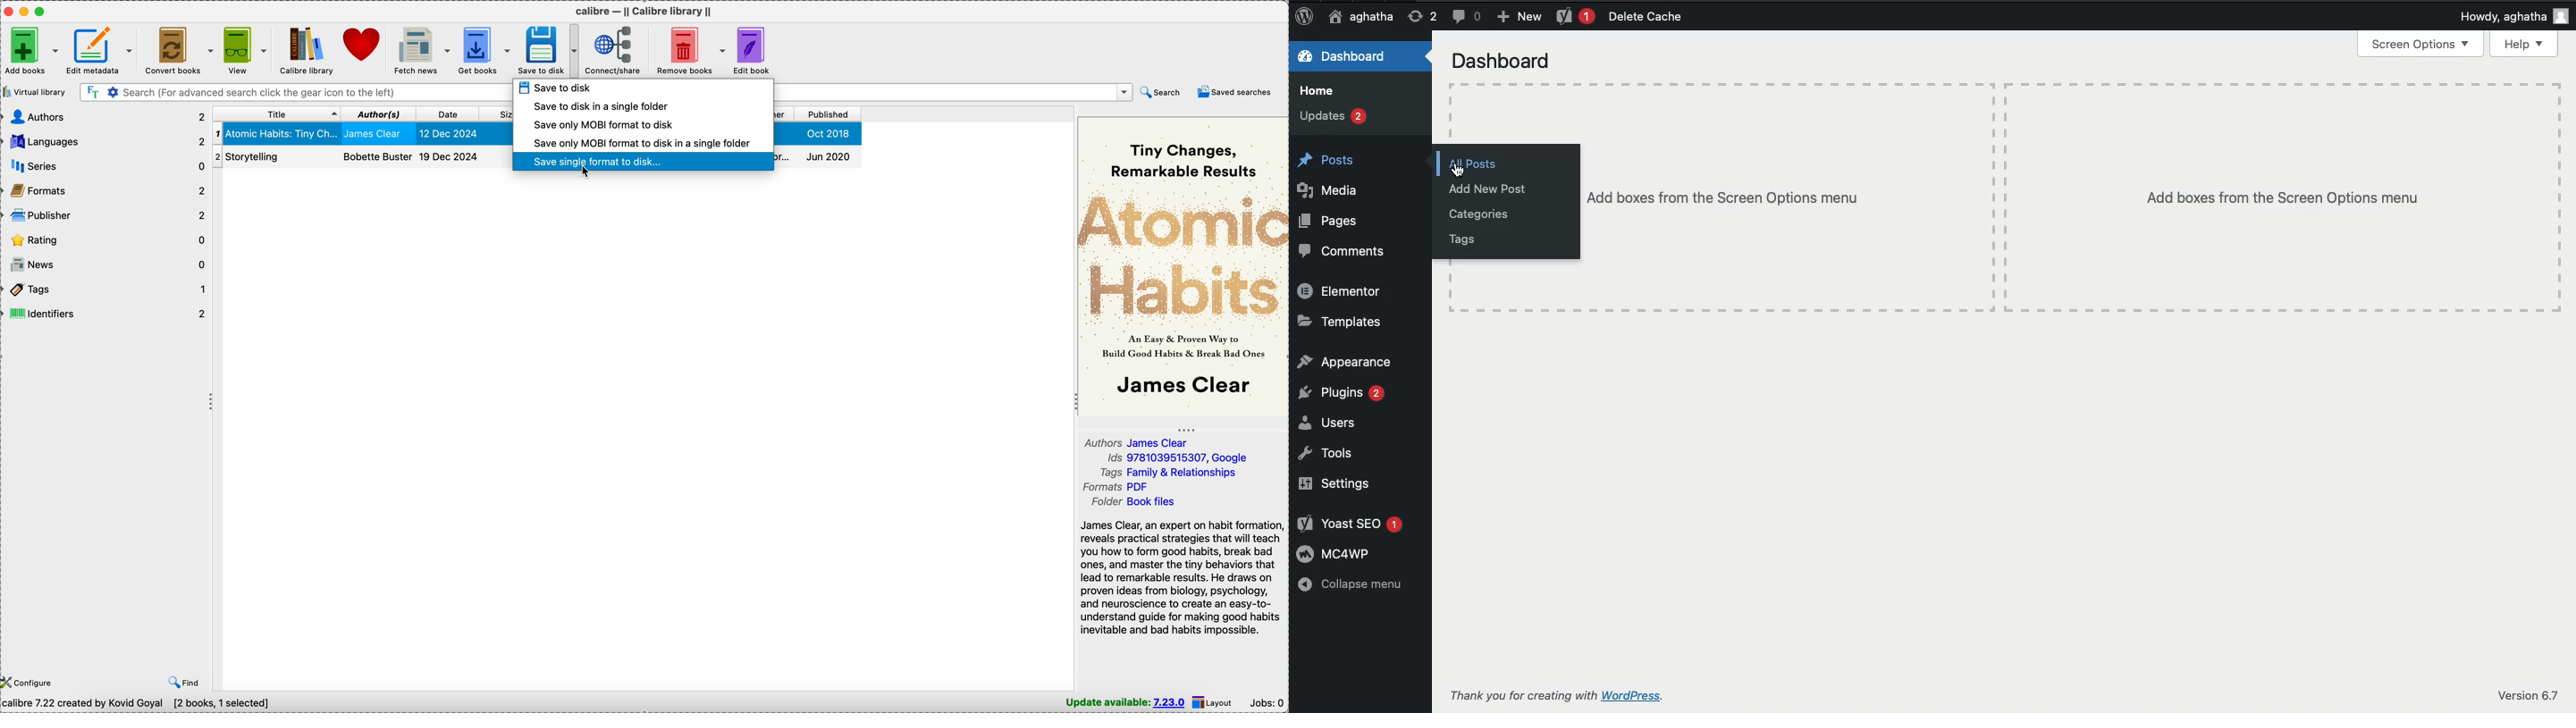  What do you see at coordinates (244, 50) in the screenshot?
I see `view` at bounding box center [244, 50].